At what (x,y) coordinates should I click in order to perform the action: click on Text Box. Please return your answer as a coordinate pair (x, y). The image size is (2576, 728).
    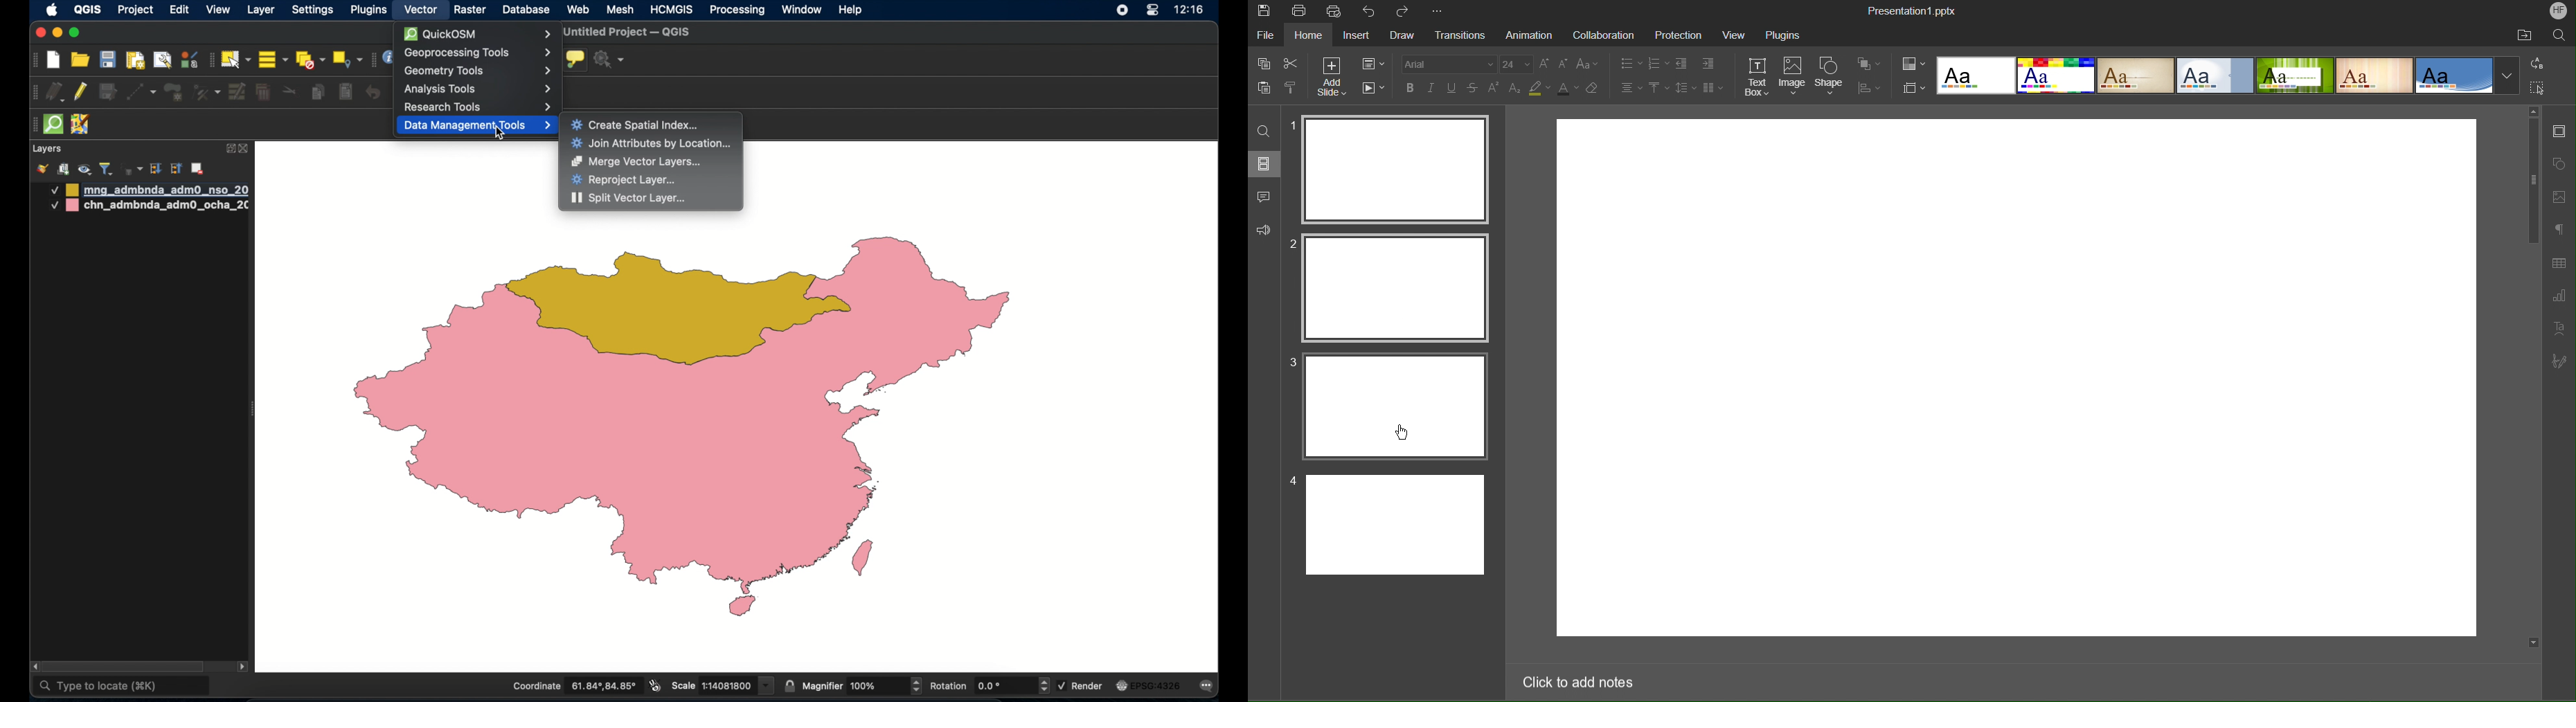
    Looking at the image, I should click on (1758, 78).